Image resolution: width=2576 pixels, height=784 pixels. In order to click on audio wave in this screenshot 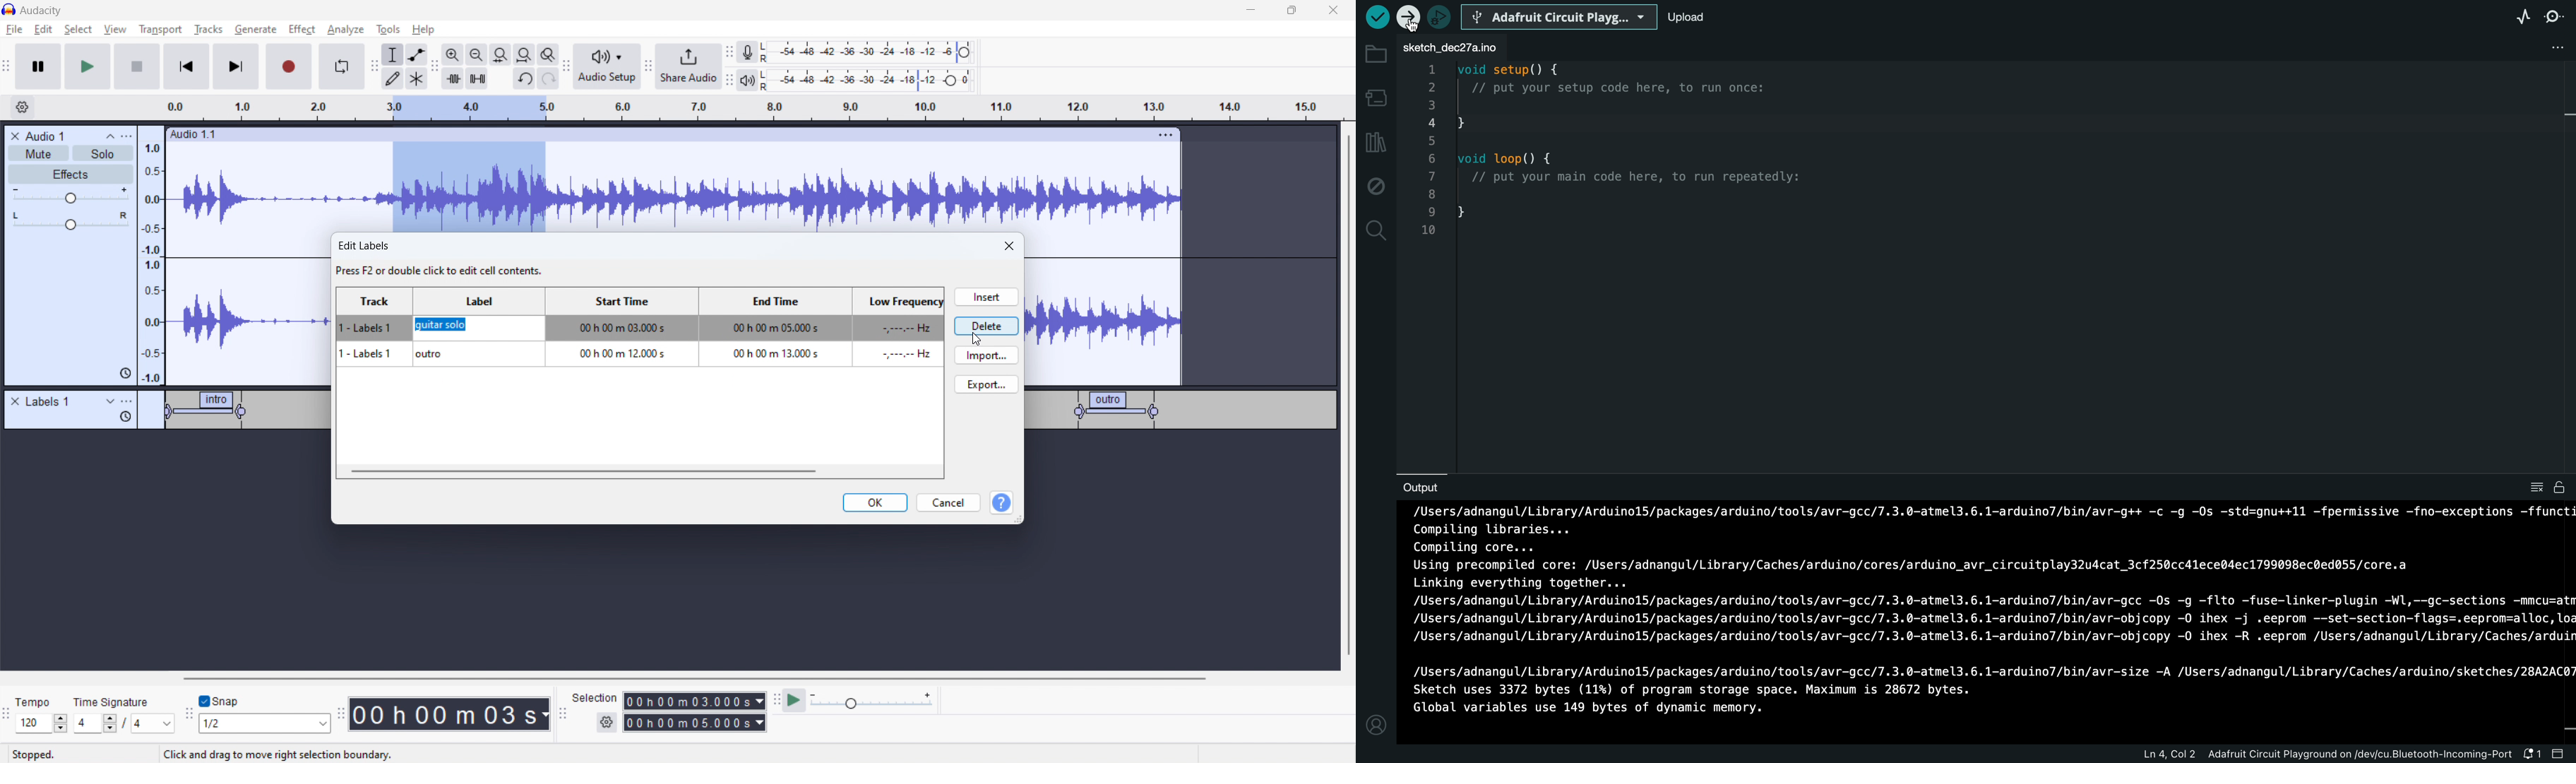, I will do `click(1104, 321)`.